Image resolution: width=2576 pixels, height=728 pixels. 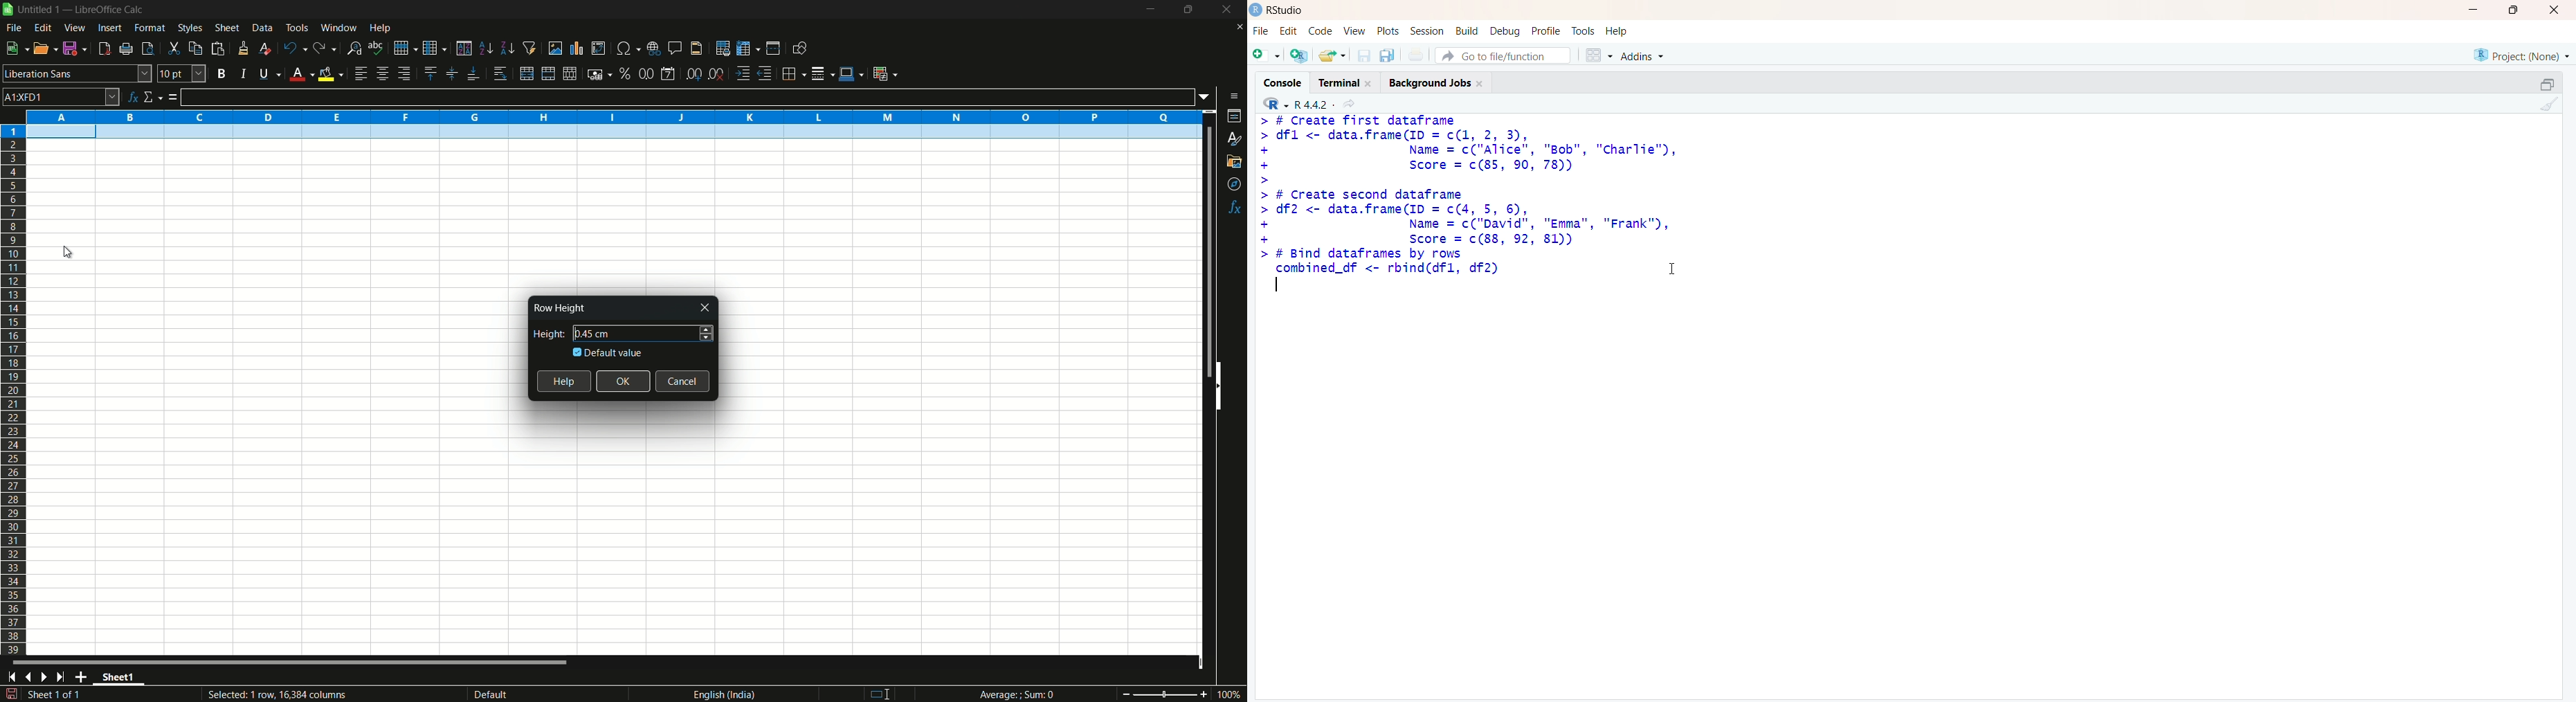 I want to click on find and replace, so click(x=355, y=47).